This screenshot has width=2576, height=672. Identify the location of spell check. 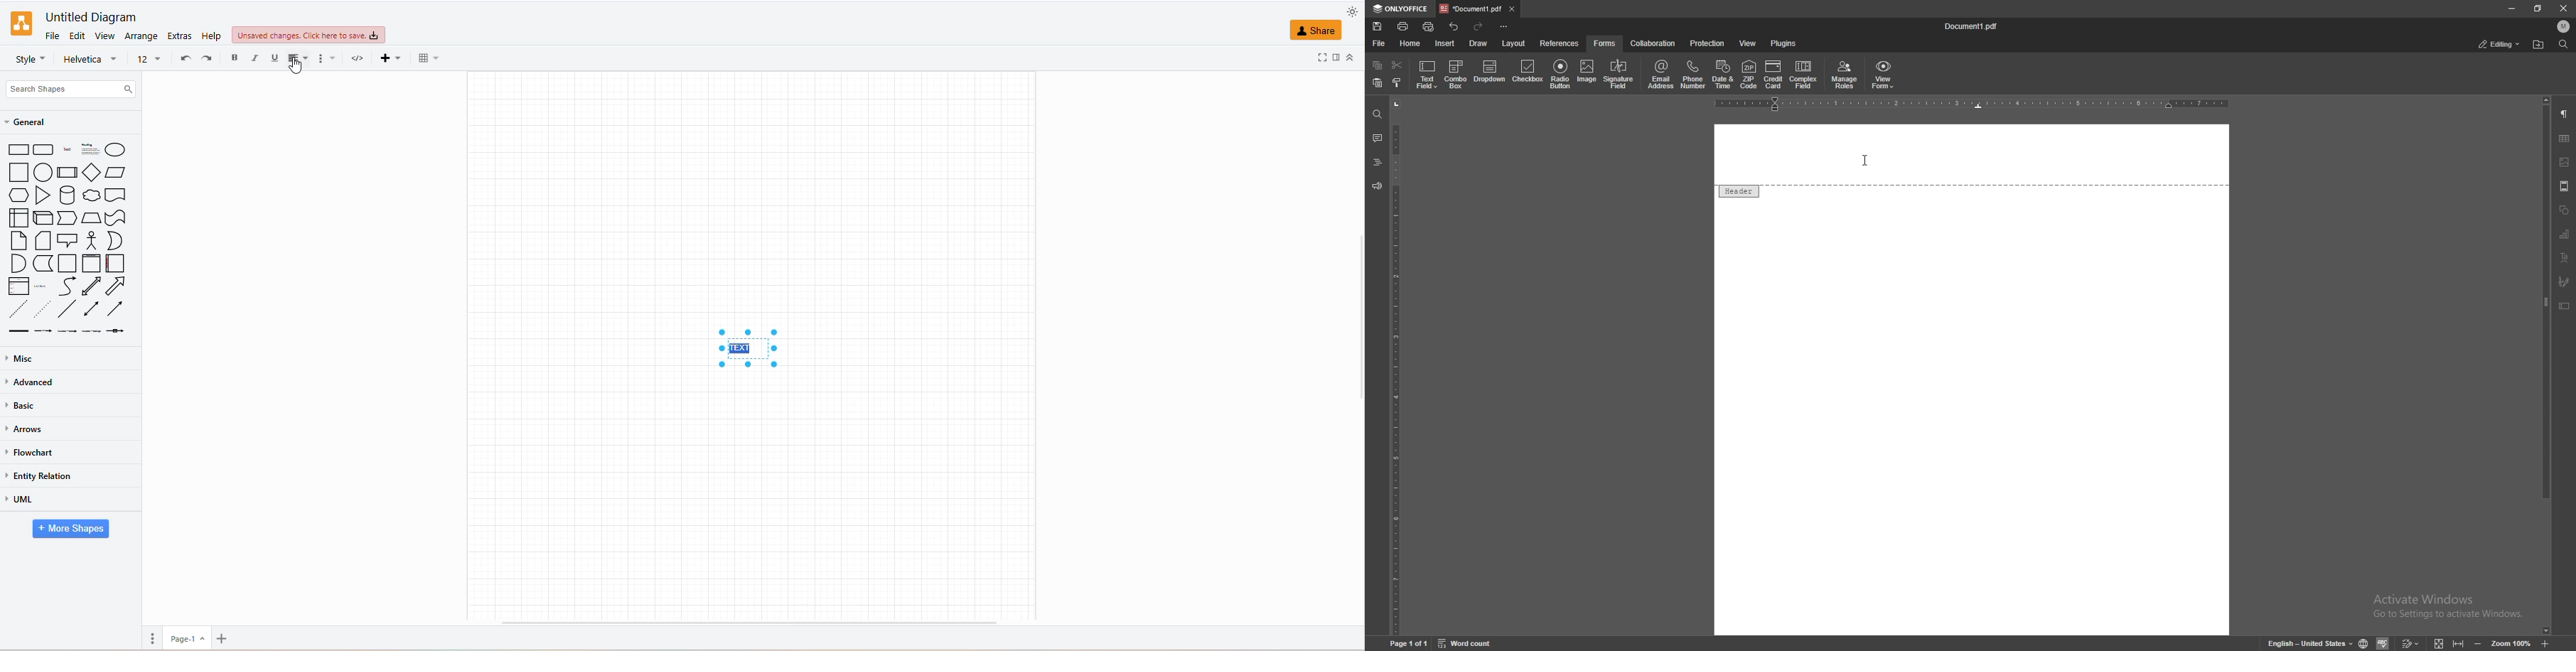
(2384, 642).